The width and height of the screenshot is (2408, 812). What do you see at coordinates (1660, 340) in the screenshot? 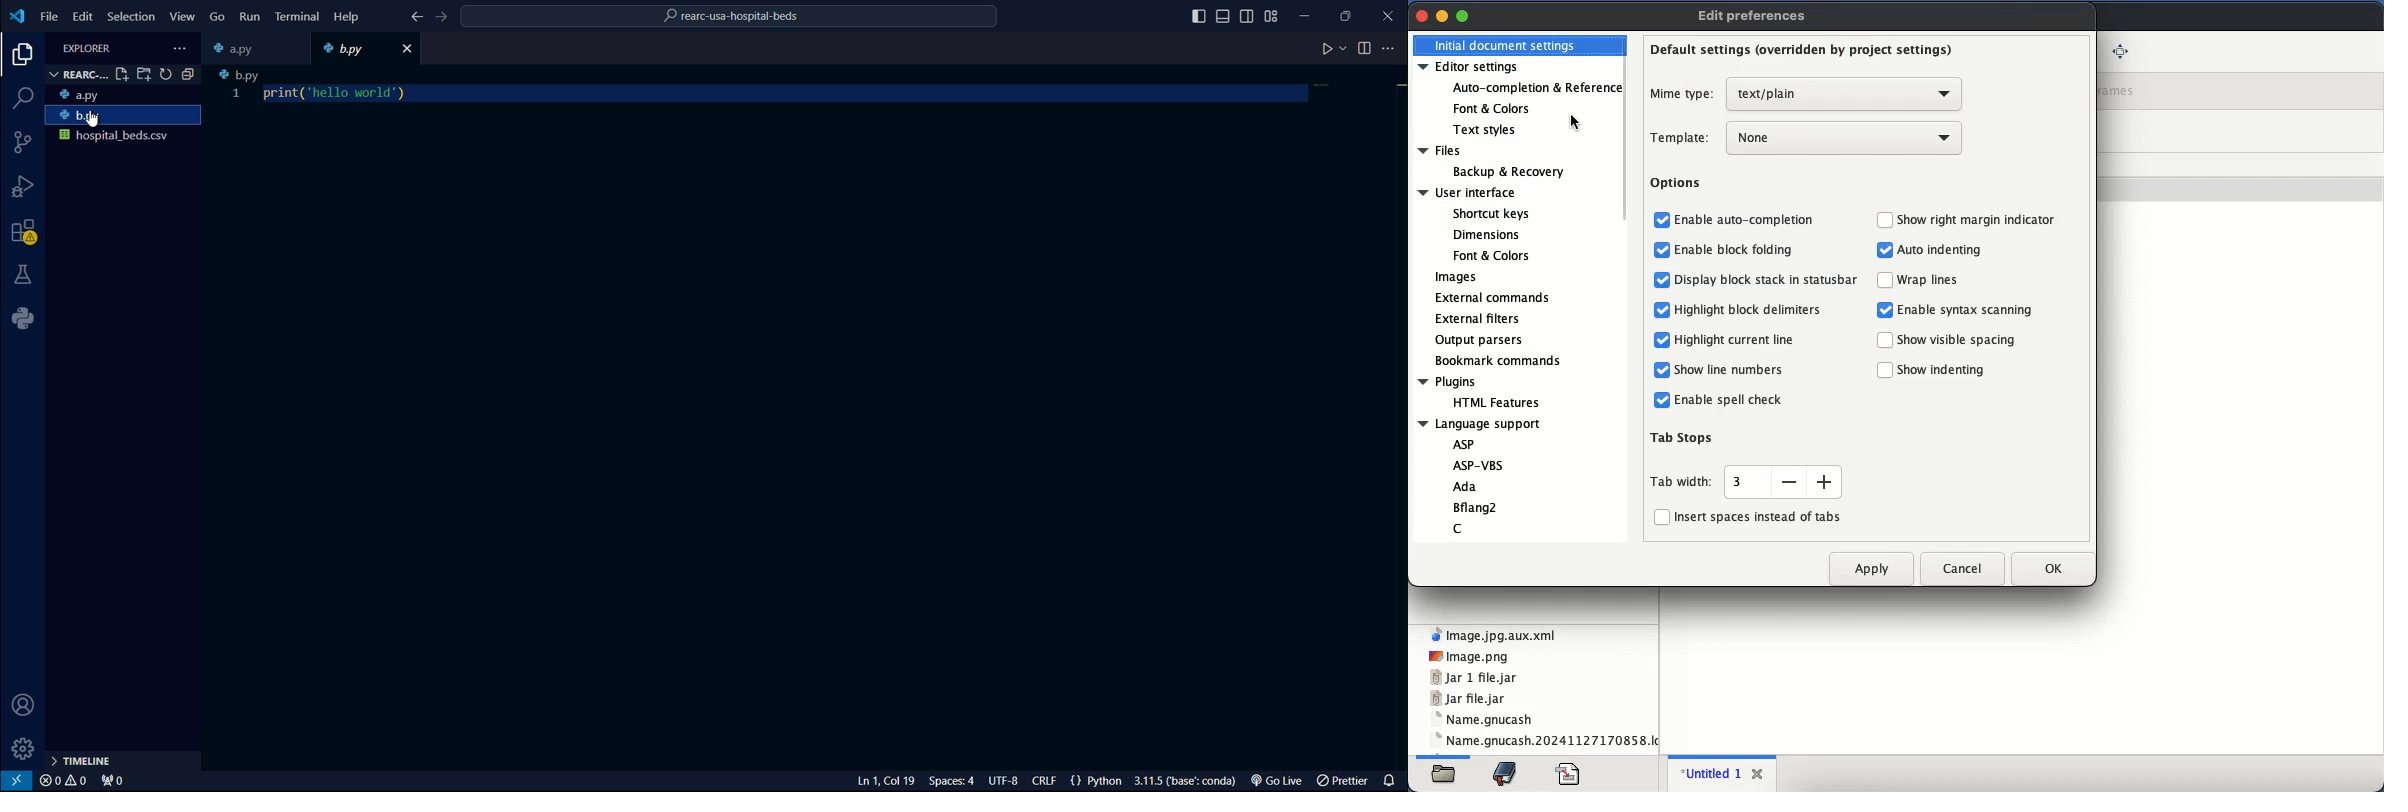
I see `checkbox` at bounding box center [1660, 340].